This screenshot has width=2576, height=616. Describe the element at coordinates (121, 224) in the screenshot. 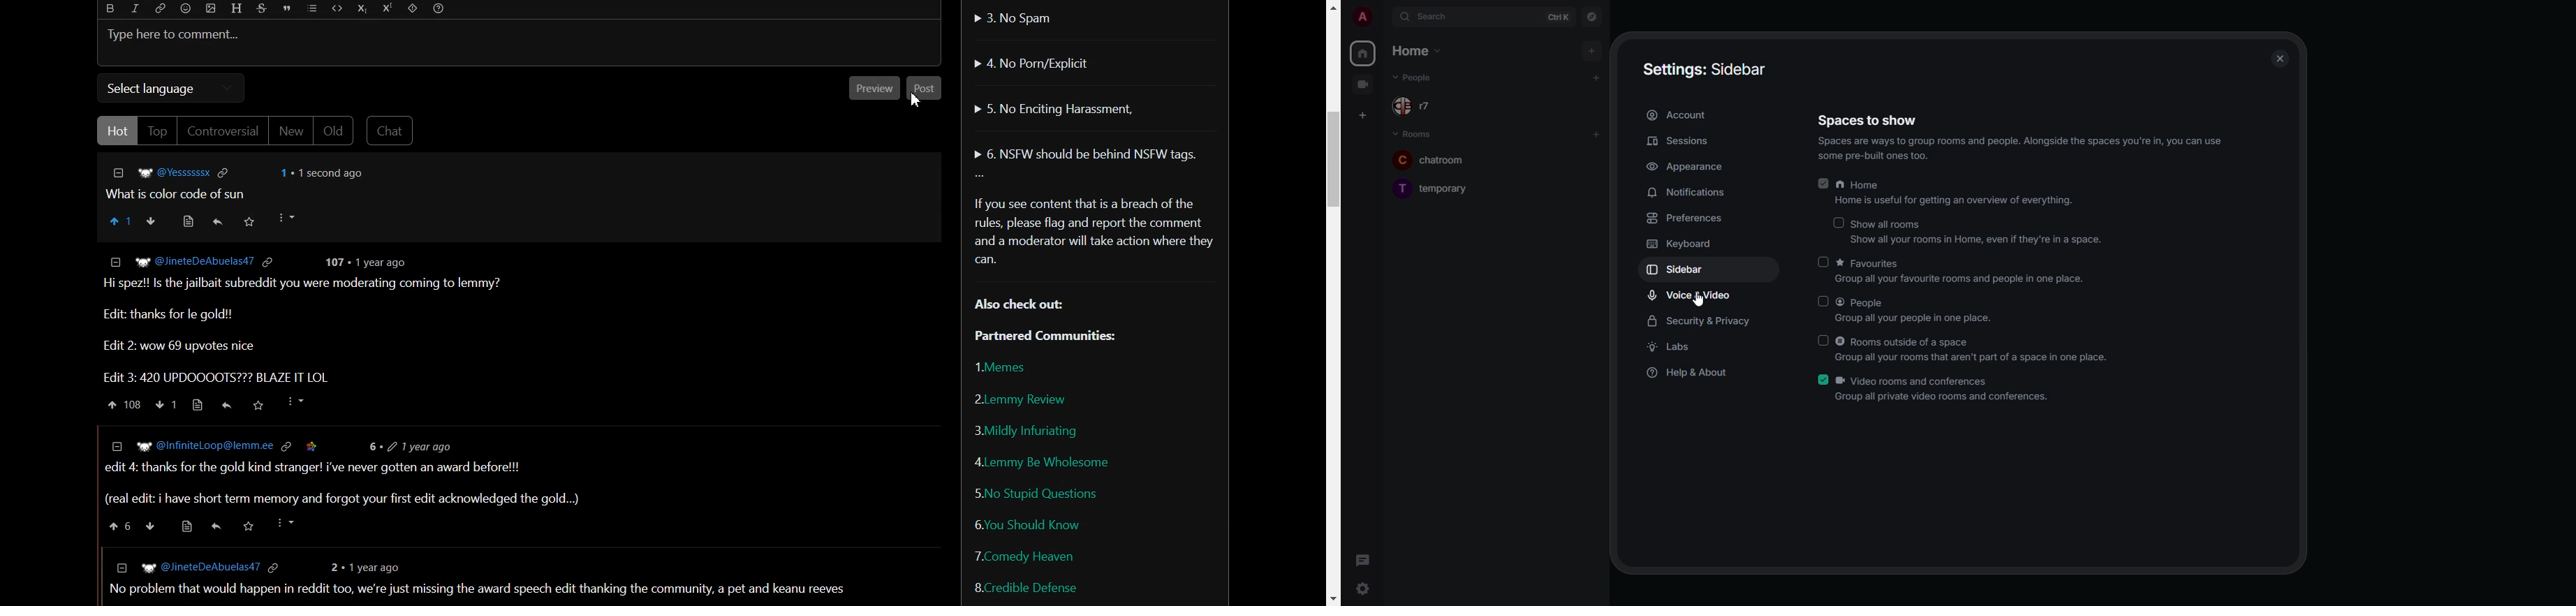

I see `Upvote` at that location.